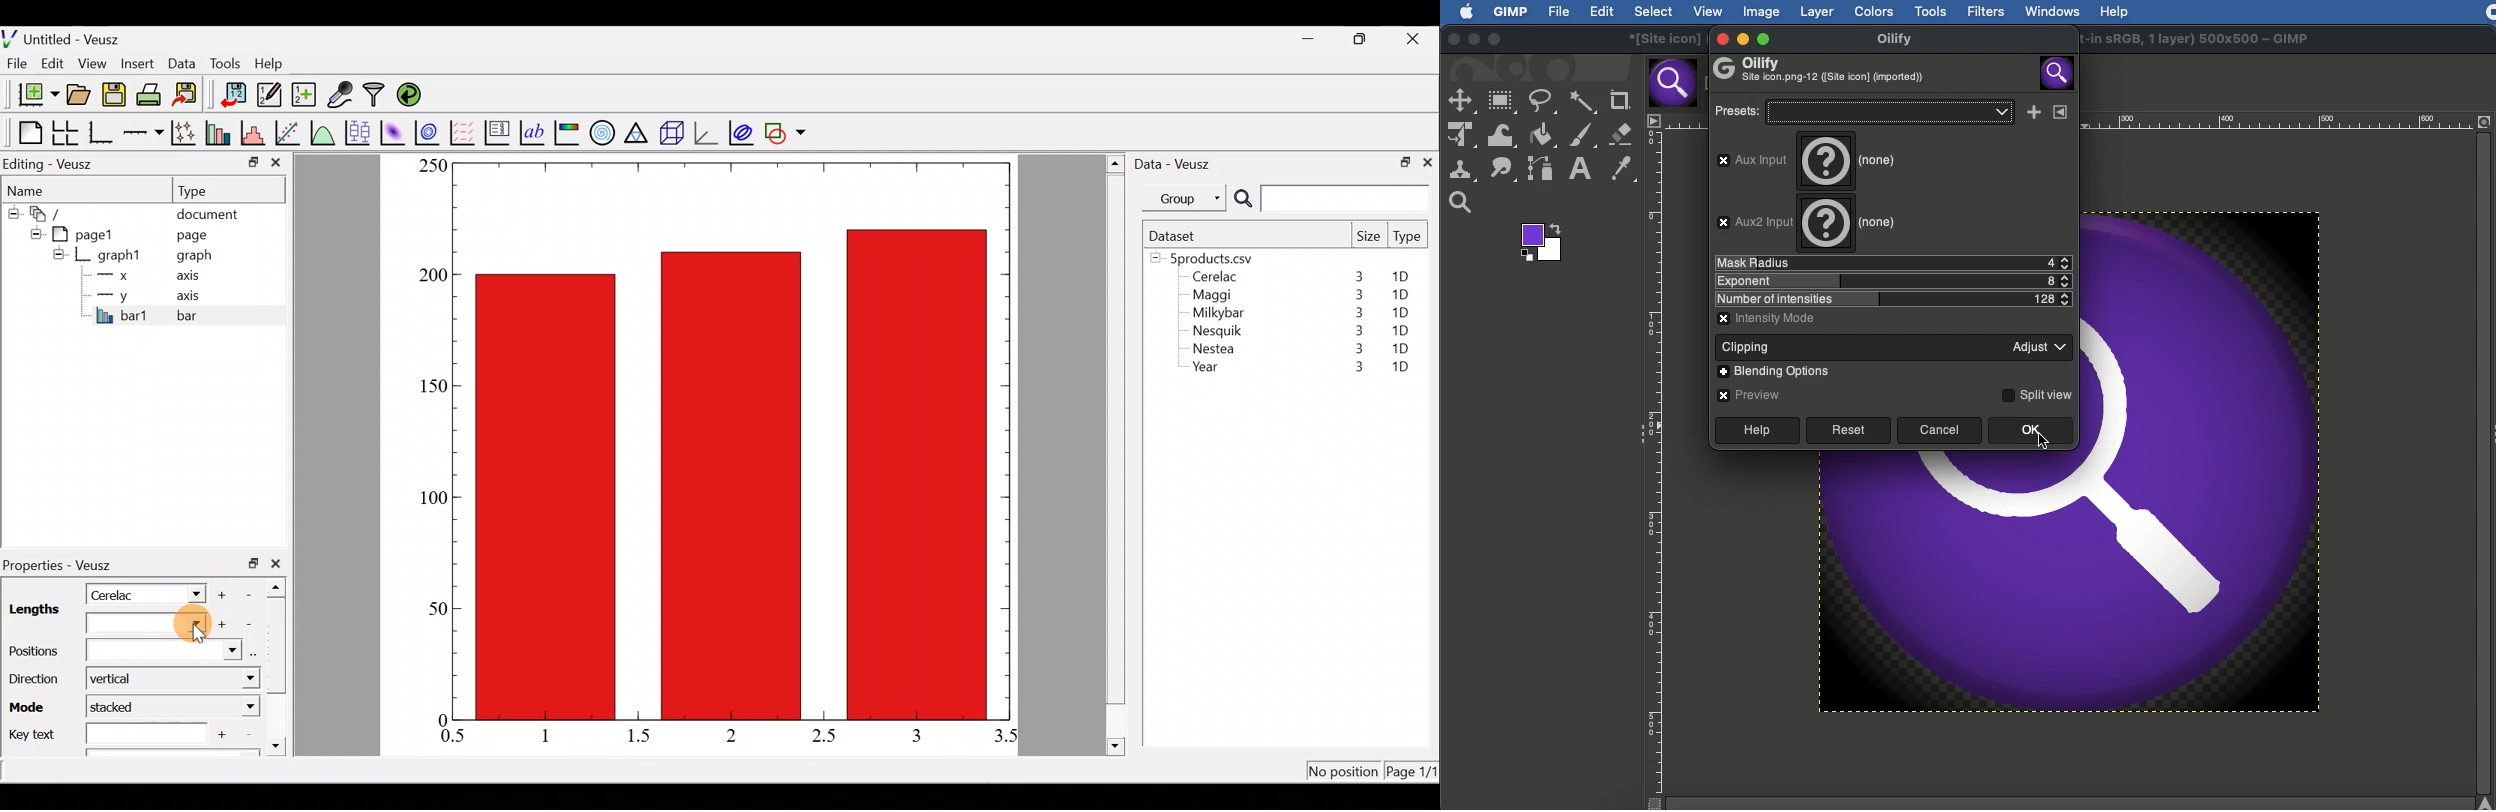 This screenshot has height=812, width=2520. What do you see at coordinates (122, 680) in the screenshot?
I see `Vertical` at bounding box center [122, 680].